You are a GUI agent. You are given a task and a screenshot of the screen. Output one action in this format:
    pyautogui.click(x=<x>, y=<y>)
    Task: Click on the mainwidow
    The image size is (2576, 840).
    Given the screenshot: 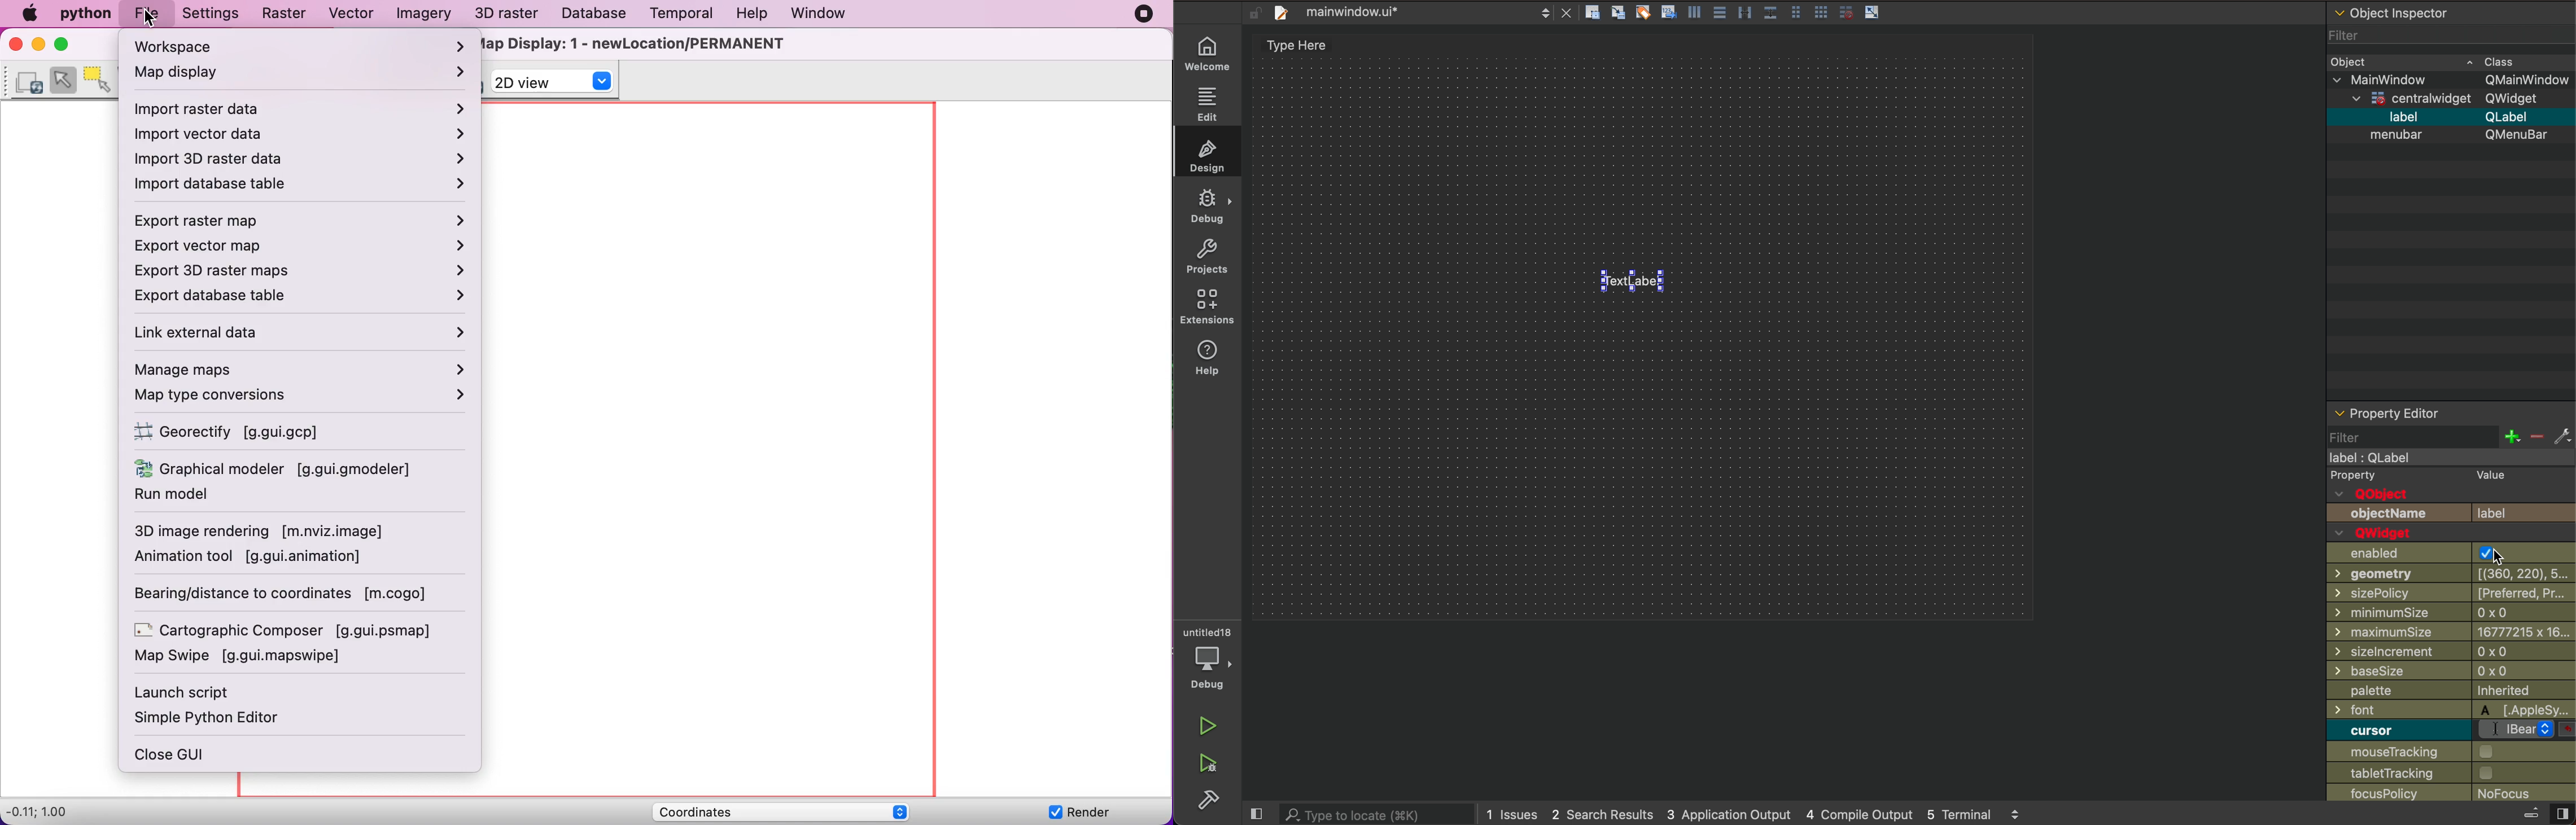 What is the action you would take?
    pyautogui.click(x=2387, y=79)
    